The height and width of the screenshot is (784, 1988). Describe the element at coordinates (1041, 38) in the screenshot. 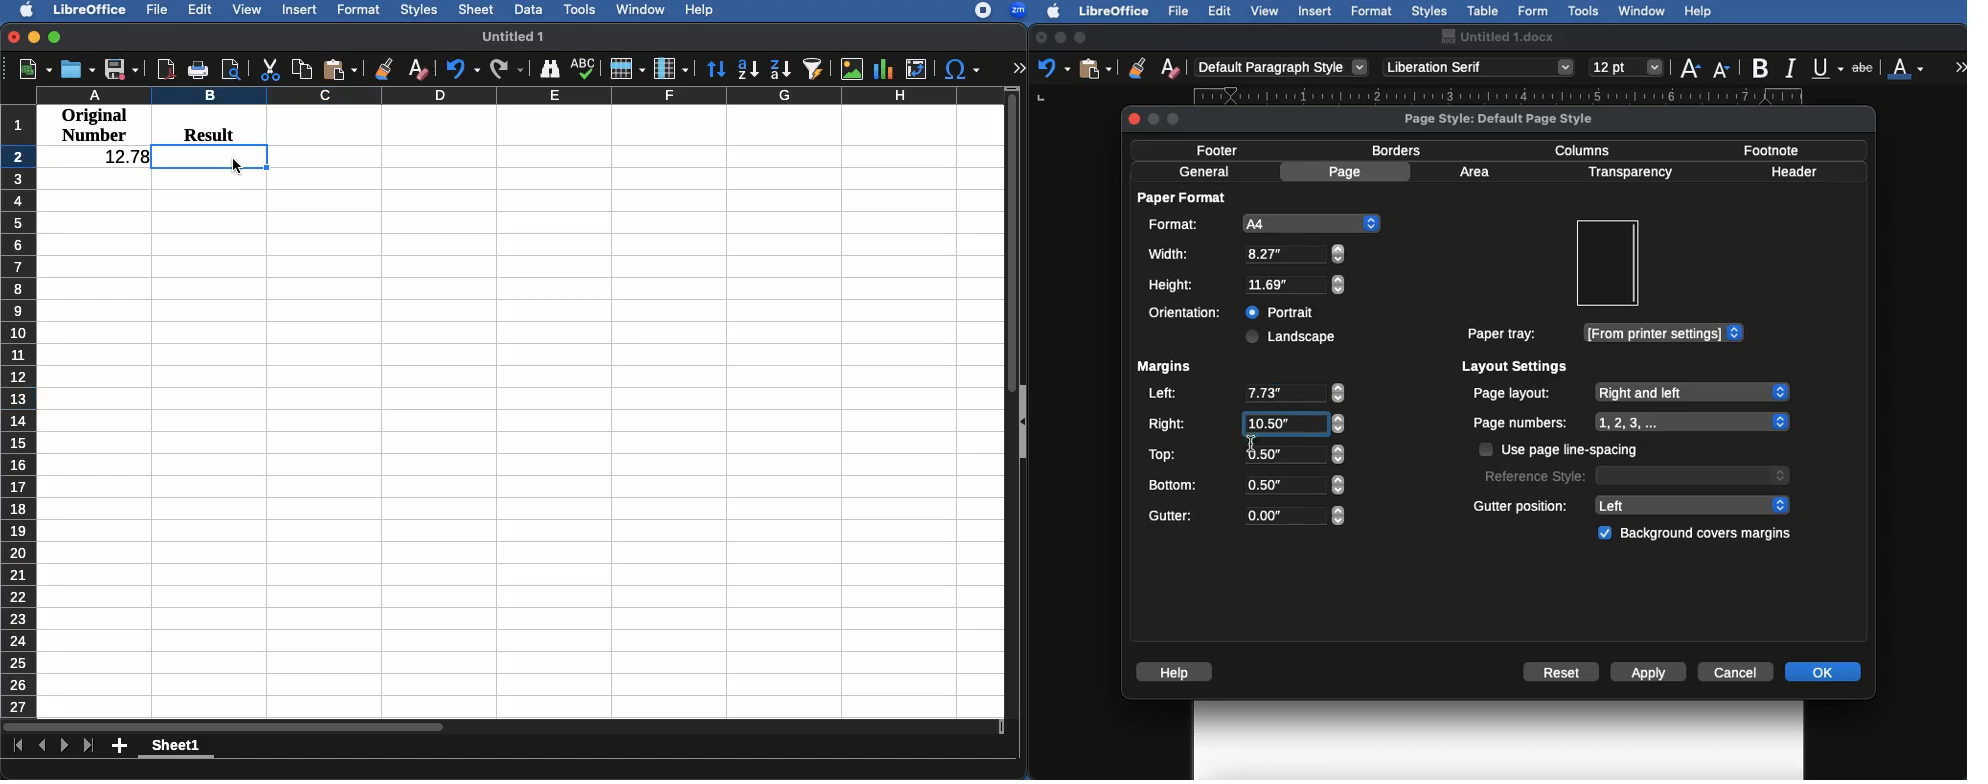

I see `Close` at that location.